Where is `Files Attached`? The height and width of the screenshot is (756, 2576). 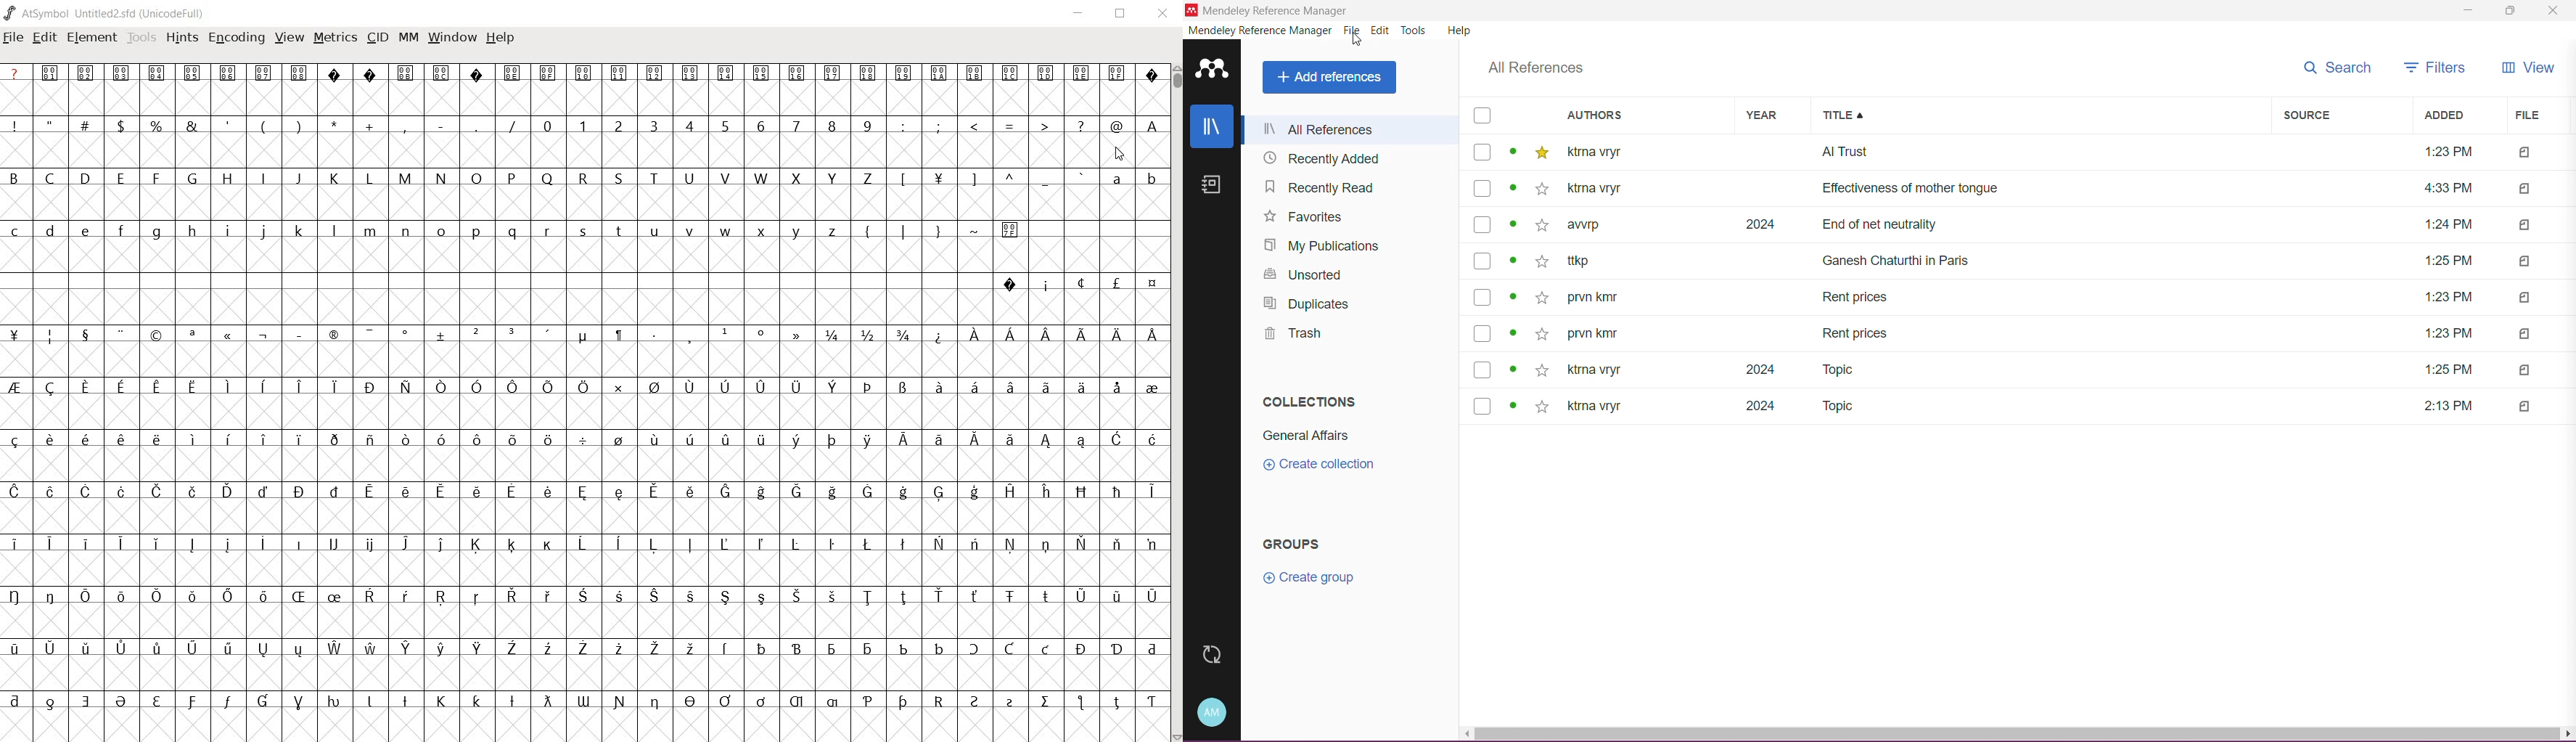
Files Attached is located at coordinates (2538, 278).